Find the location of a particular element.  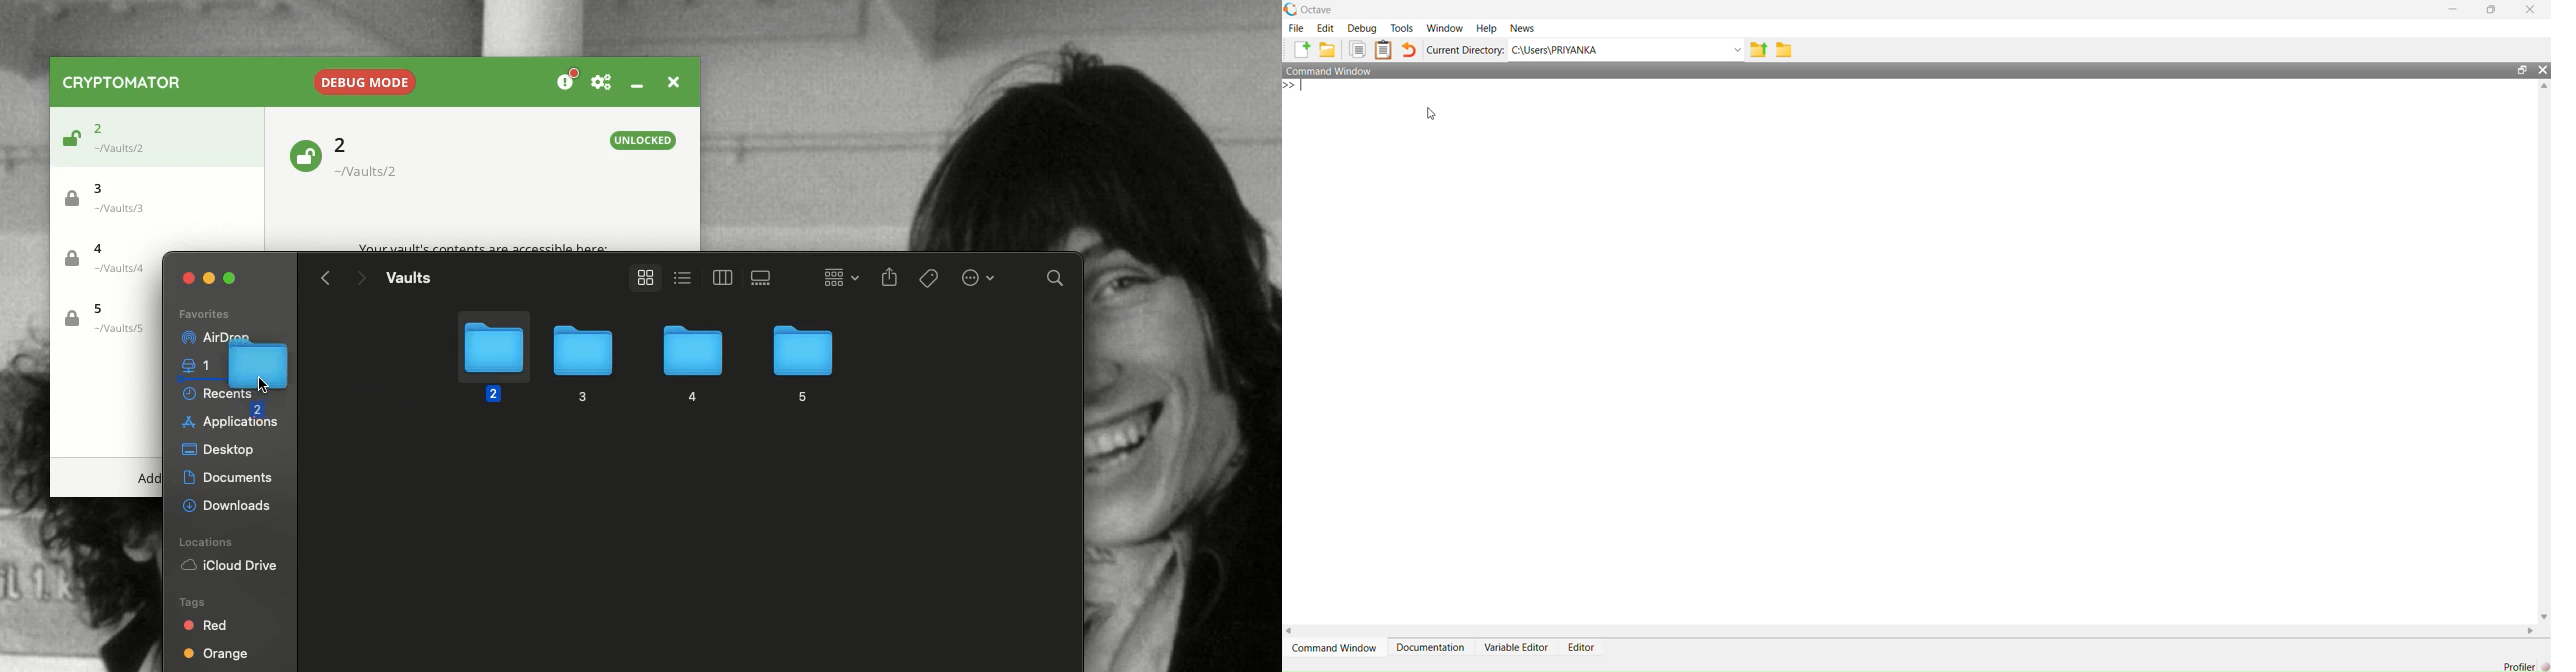

Close is located at coordinates (671, 80).